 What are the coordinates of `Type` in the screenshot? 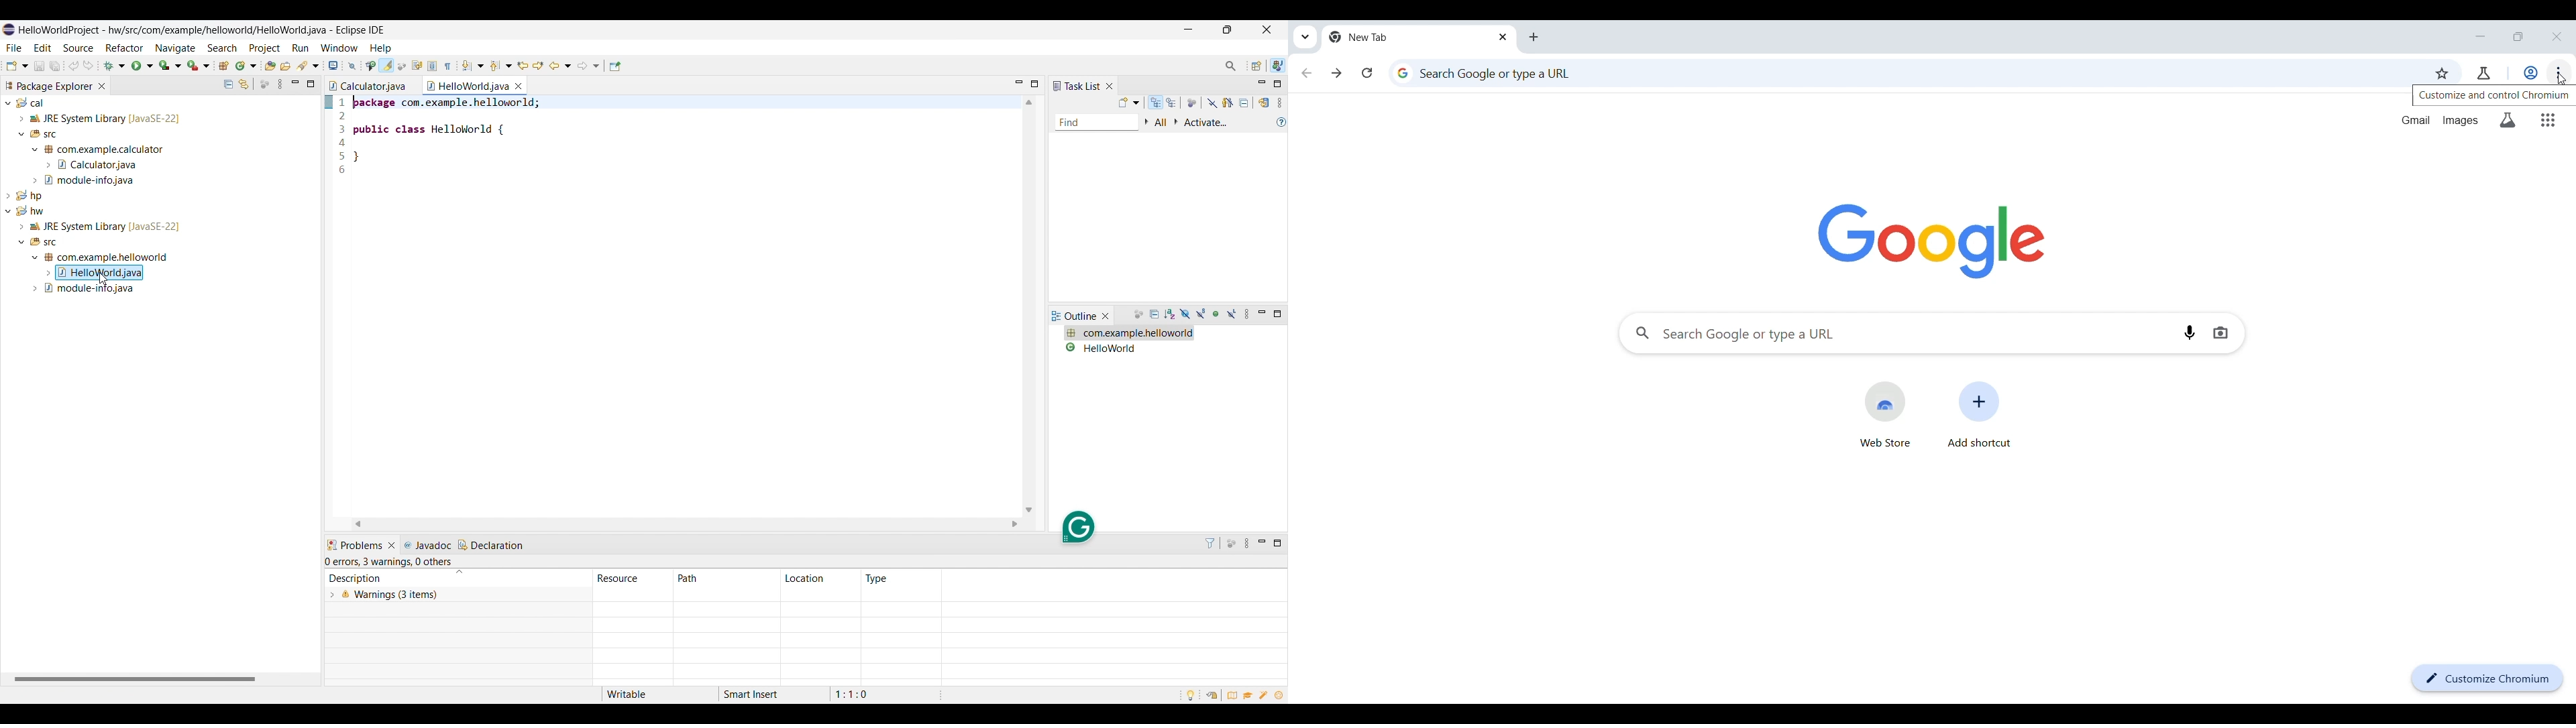 It's located at (877, 579).